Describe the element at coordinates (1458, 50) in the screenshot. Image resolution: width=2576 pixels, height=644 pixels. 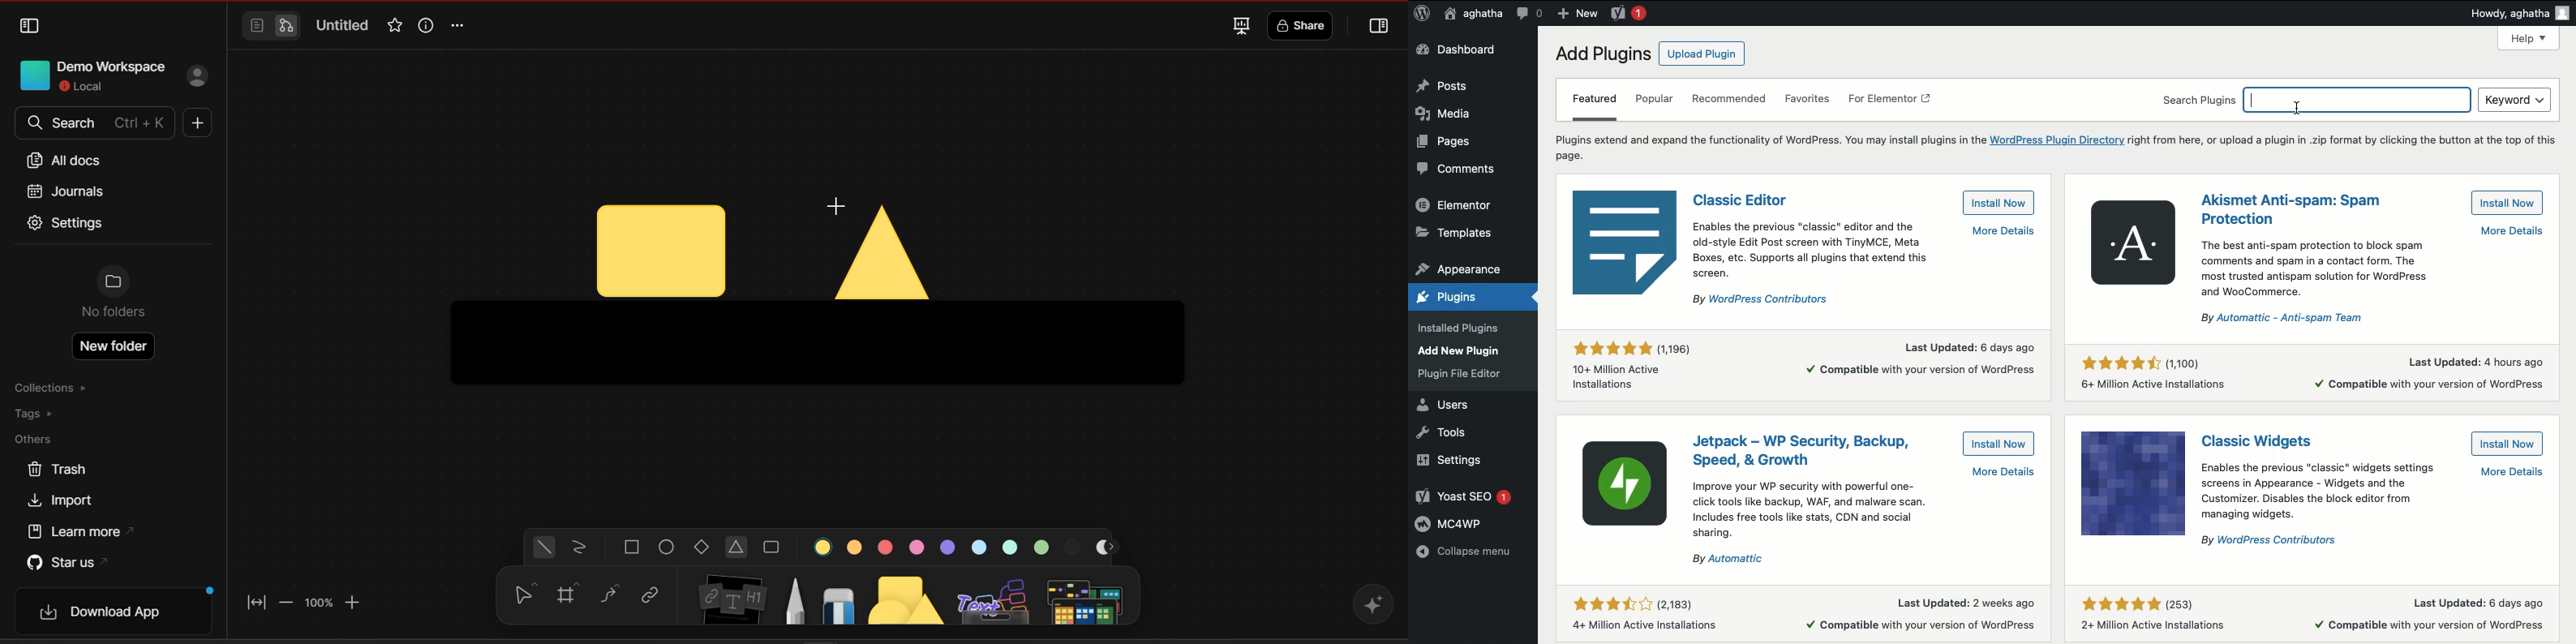
I see `Dashboard` at that location.